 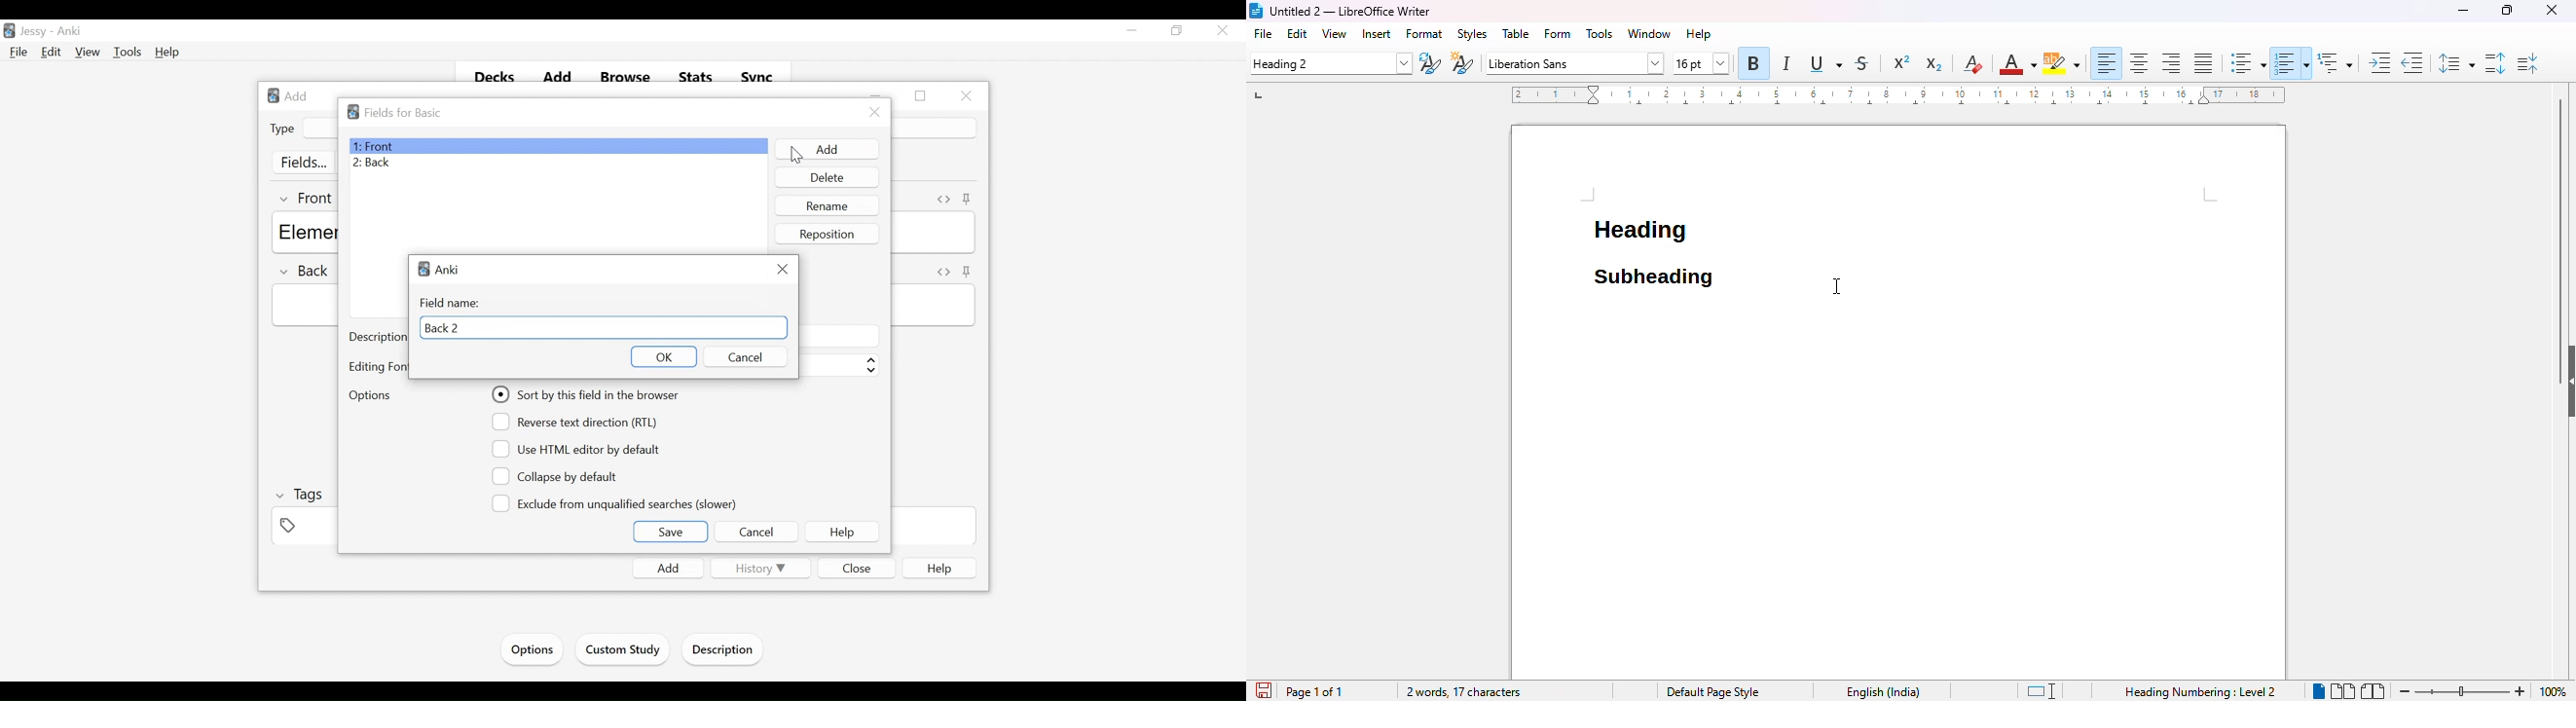 What do you see at coordinates (1862, 64) in the screenshot?
I see `strikethrough` at bounding box center [1862, 64].